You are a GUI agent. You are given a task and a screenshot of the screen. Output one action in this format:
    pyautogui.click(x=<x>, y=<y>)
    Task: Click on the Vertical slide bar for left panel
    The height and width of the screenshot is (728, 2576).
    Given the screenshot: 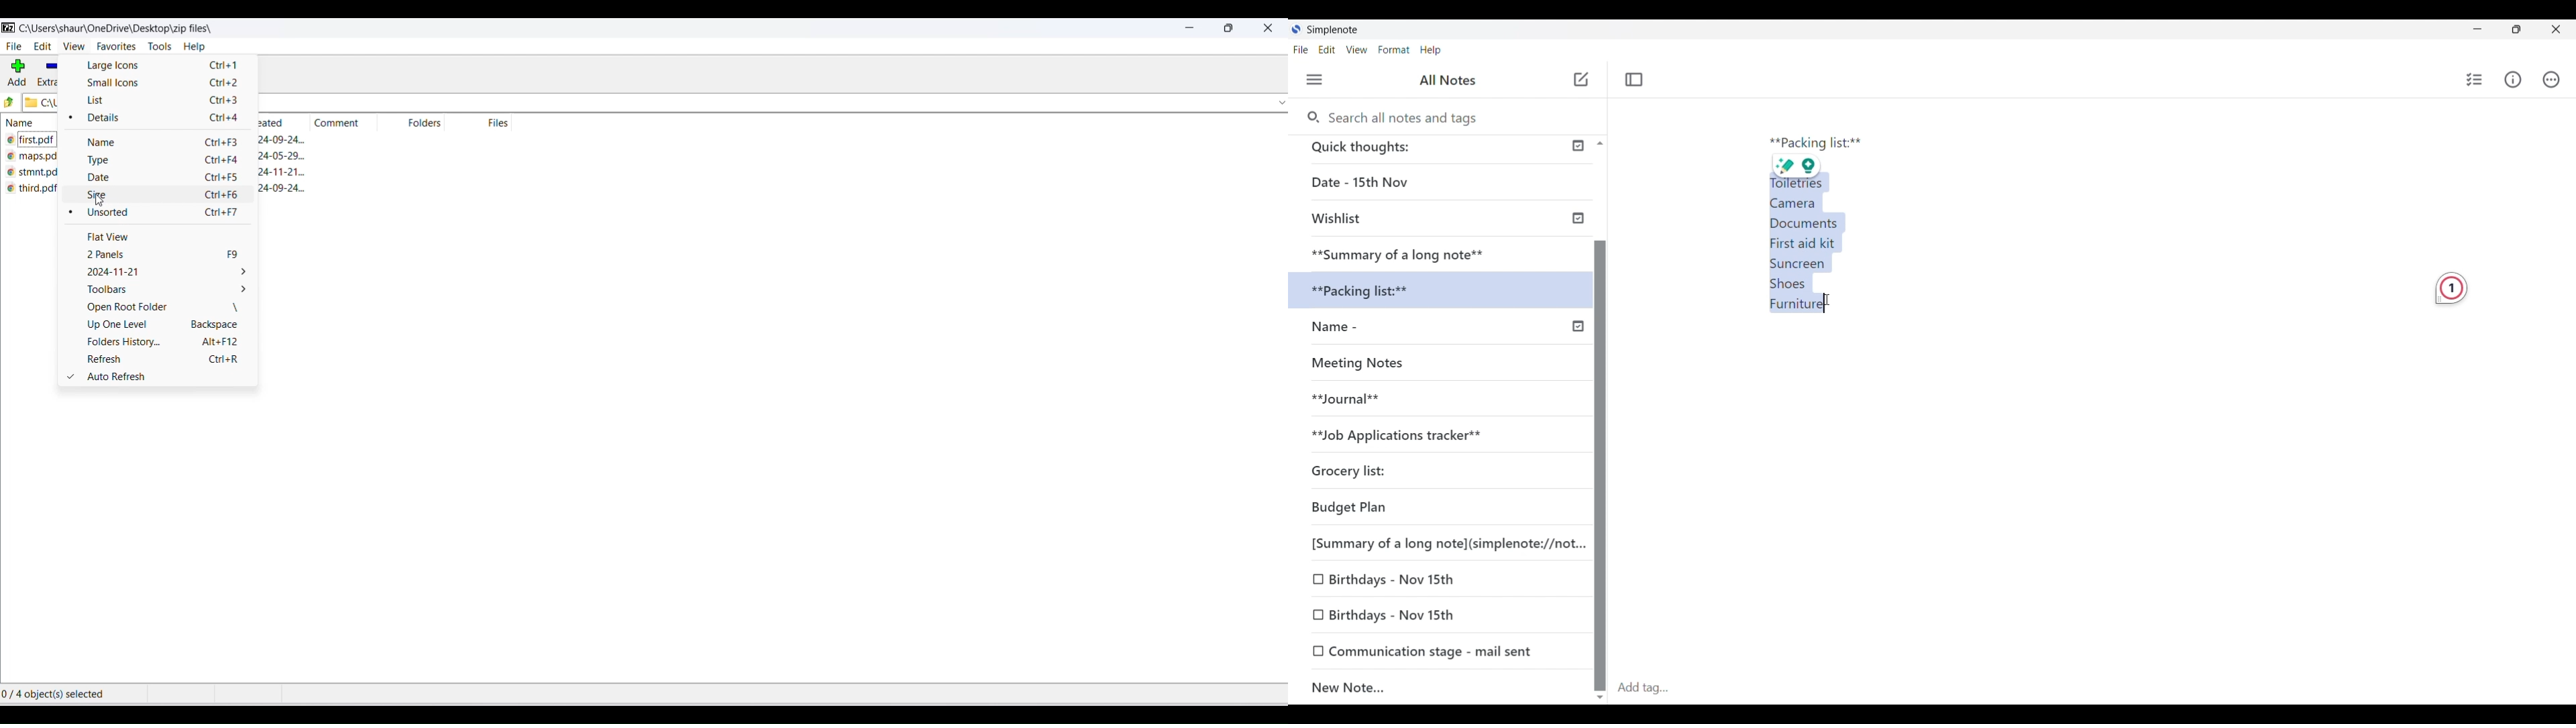 What is the action you would take?
    pyautogui.click(x=1601, y=453)
    